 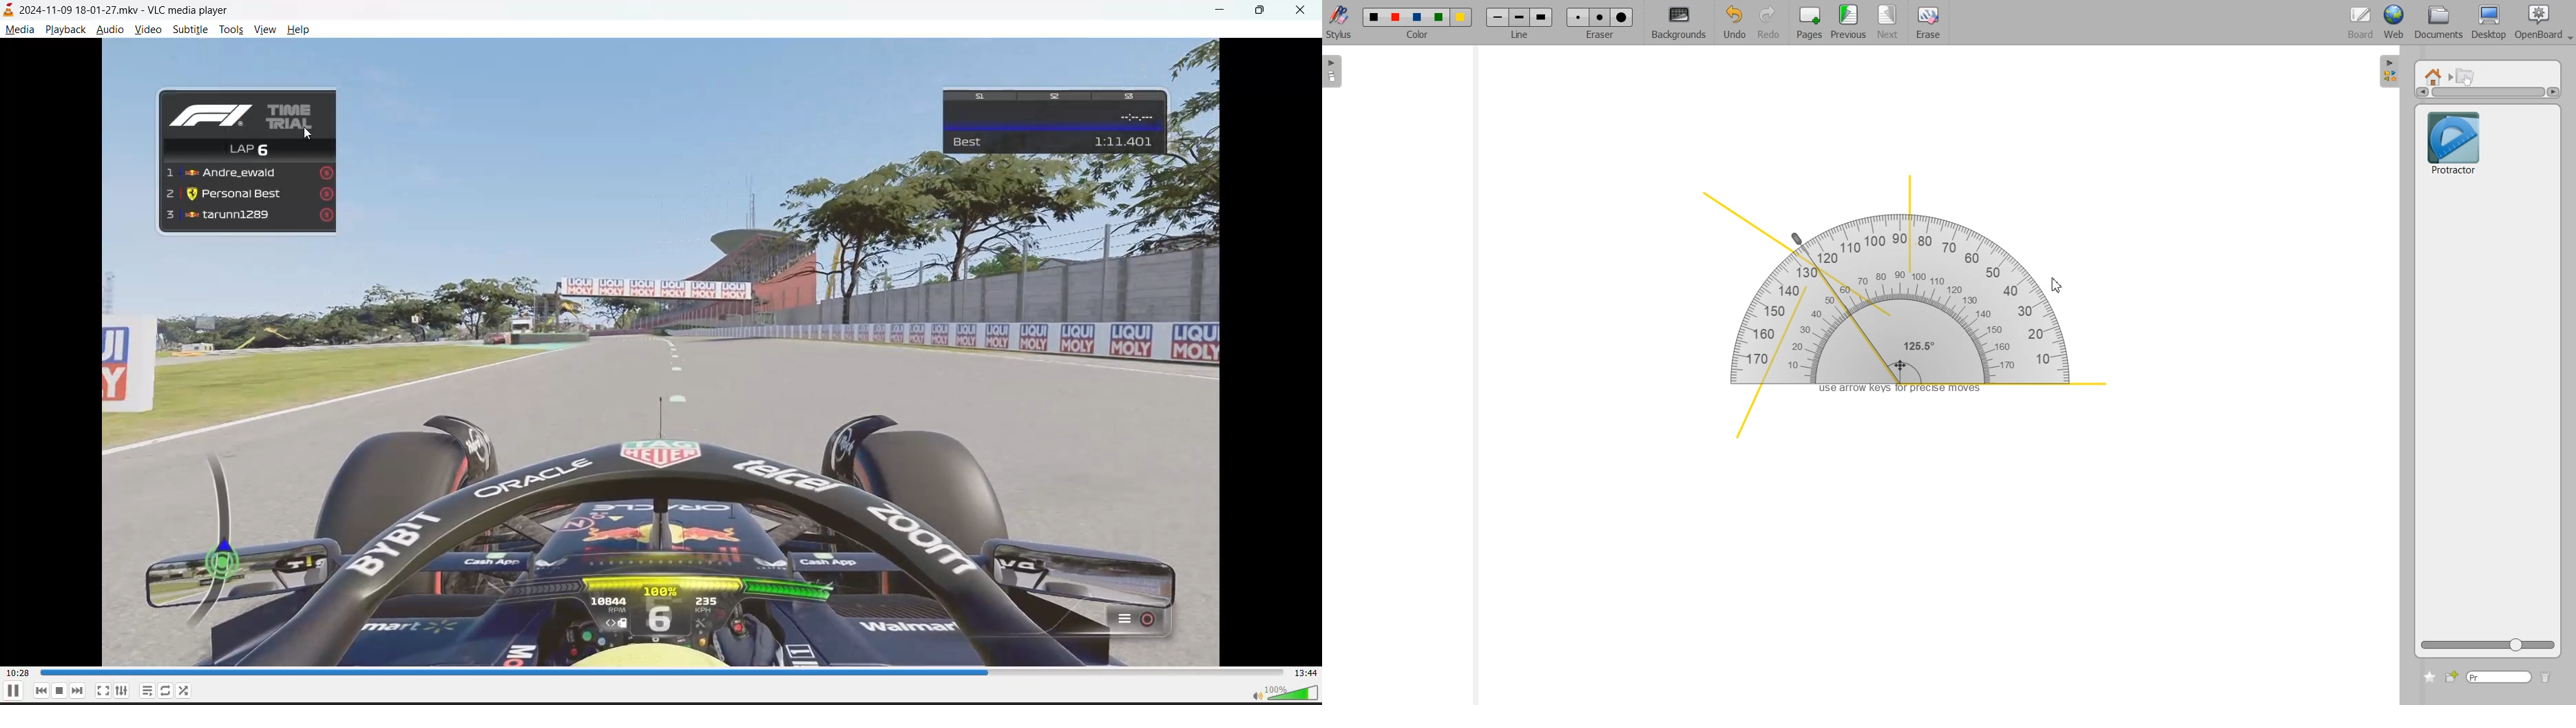 What do you see at coordinates (1225, 10) in the screenshot?
I see `minimize` at bounding box center [1225, 10].